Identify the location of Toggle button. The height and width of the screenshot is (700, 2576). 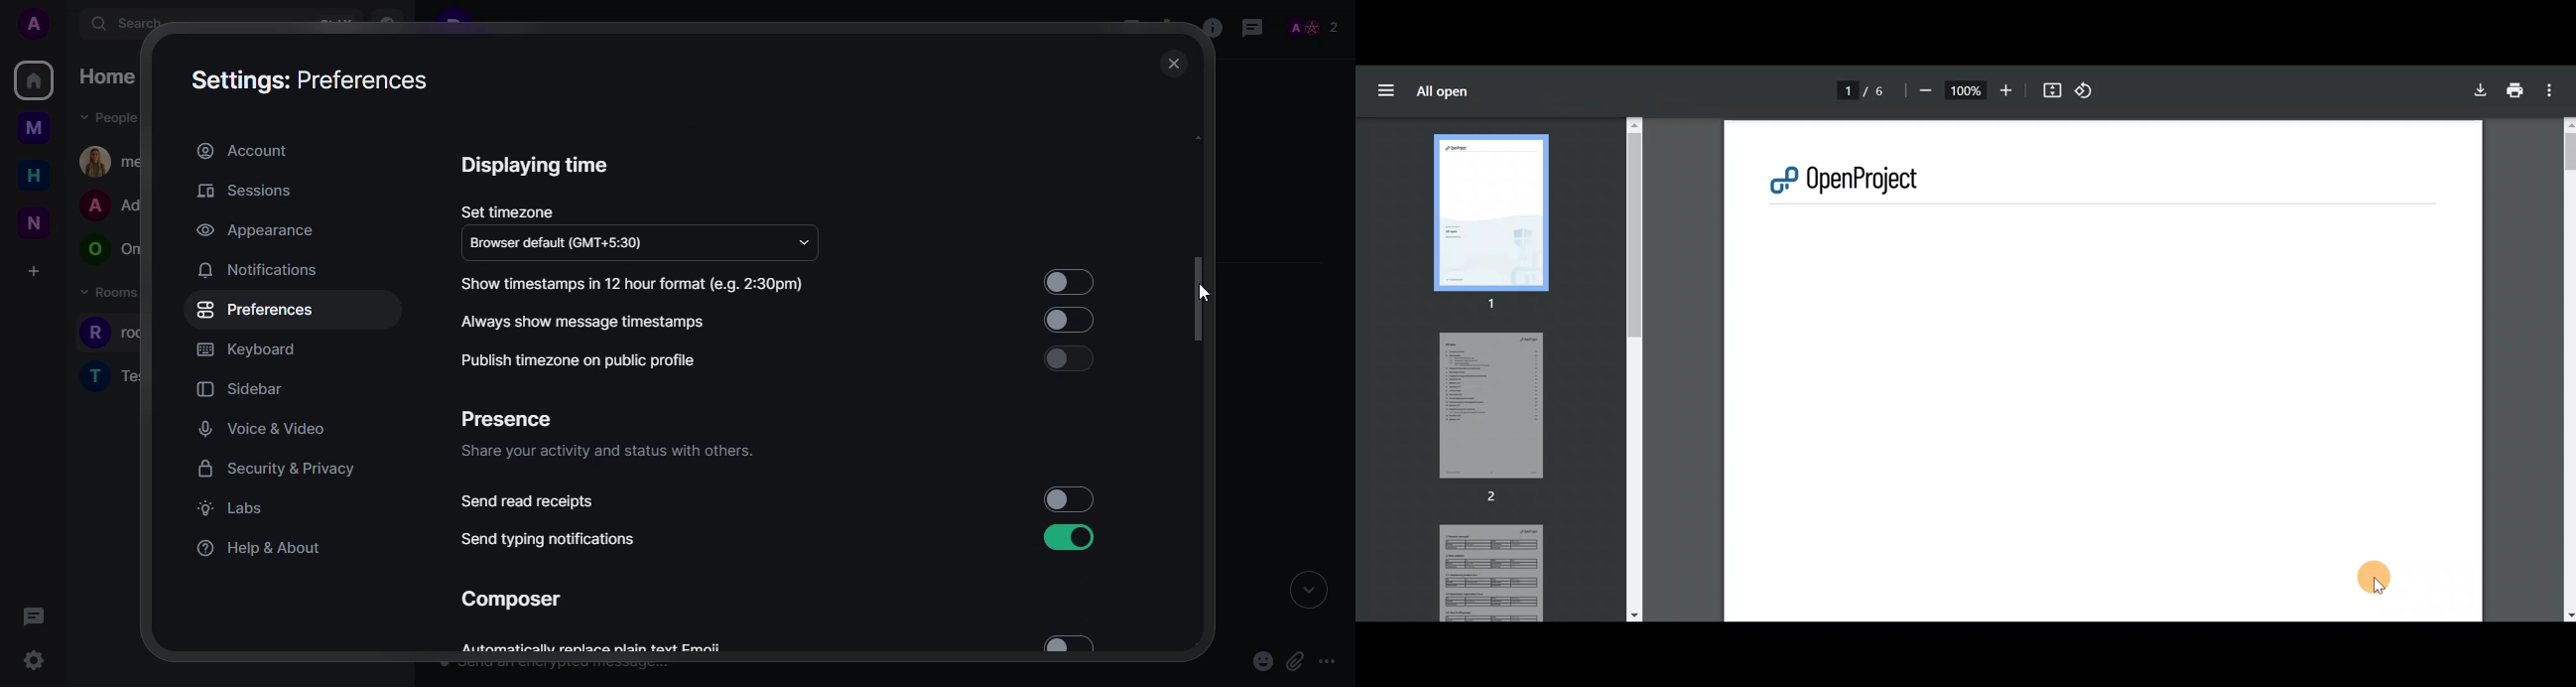
(1068, 498).